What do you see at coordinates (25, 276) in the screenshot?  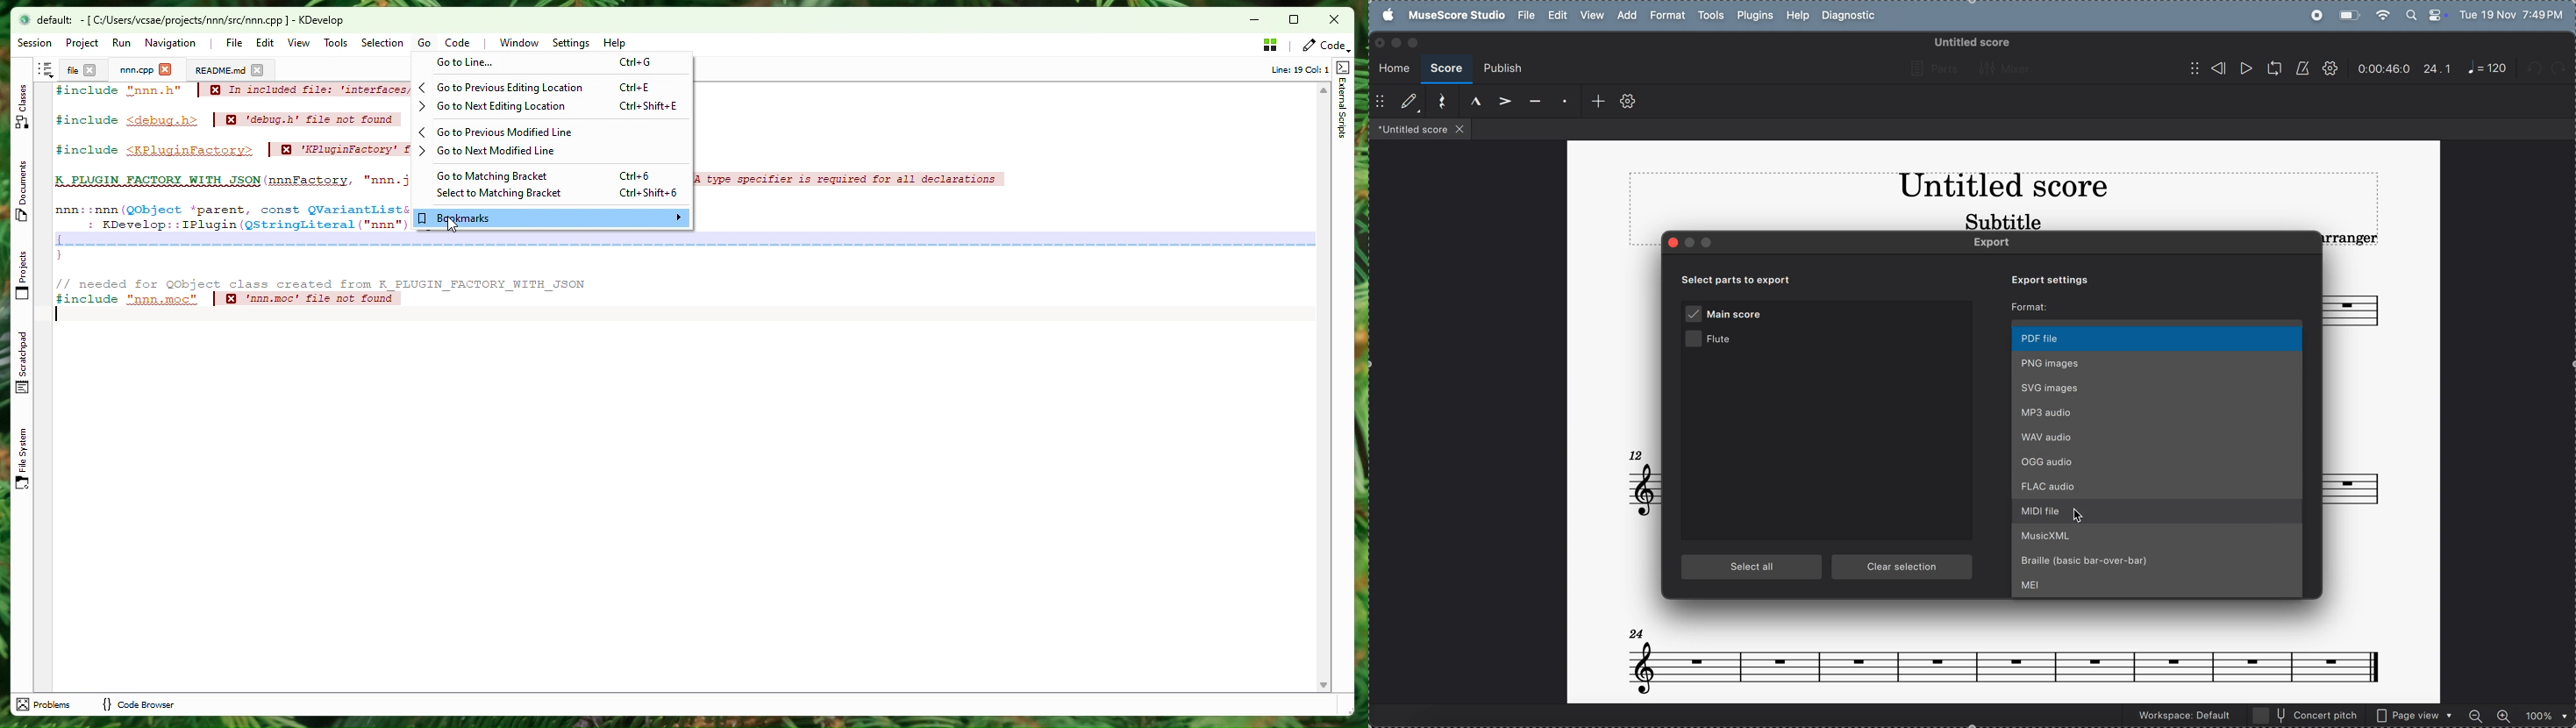 I see `Projects` at bounding box center [25, 276].